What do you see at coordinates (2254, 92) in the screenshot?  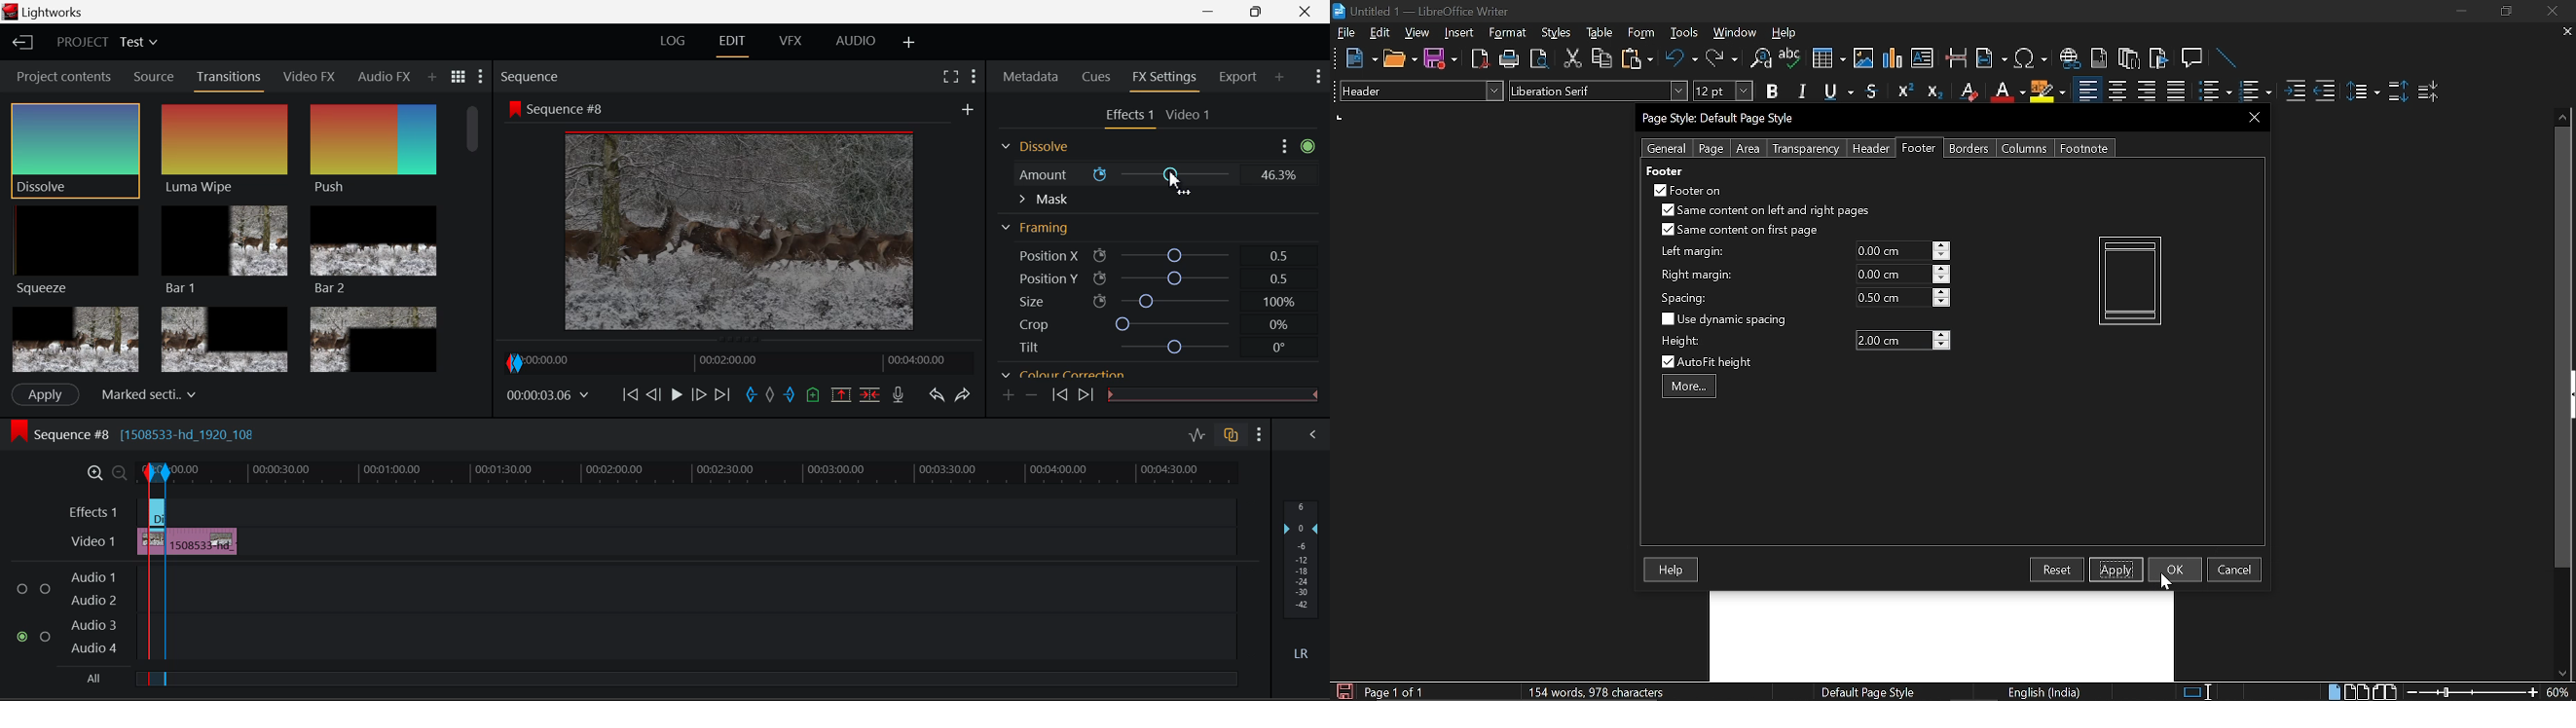 I see `Toggle unordered list` at bounding box center [2254, 92].